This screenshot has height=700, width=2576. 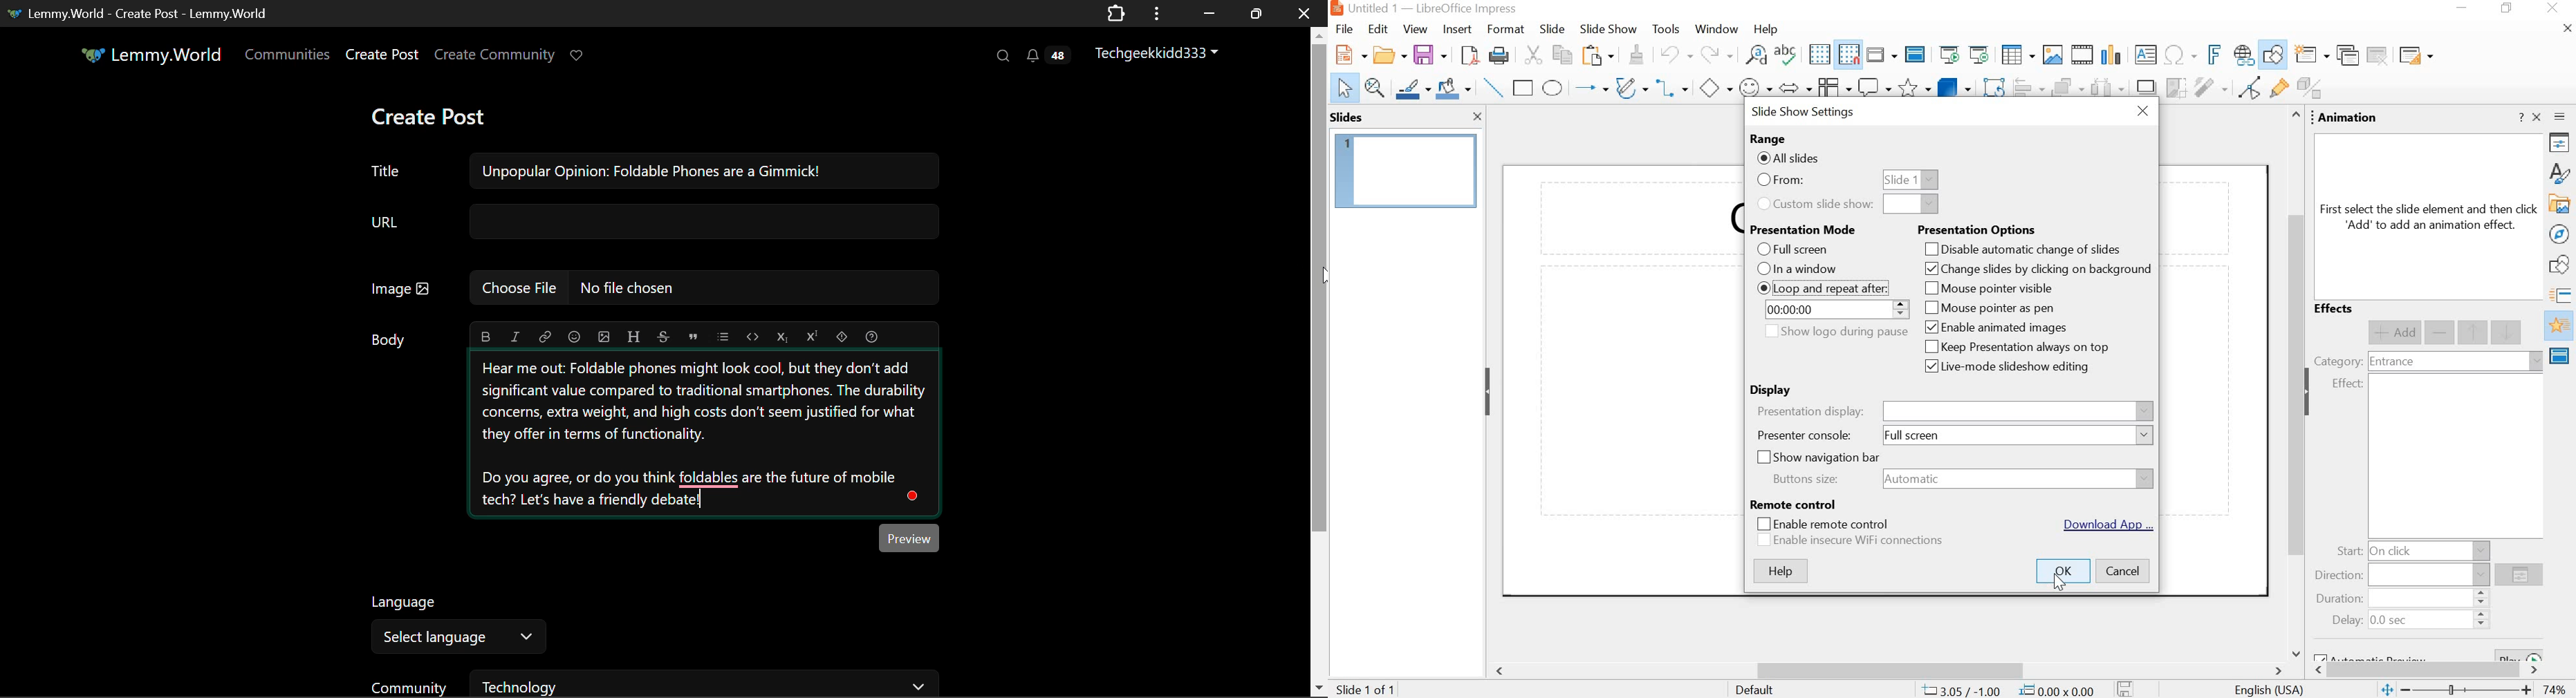 I want to click on duration, so click(x=2336, y=600).